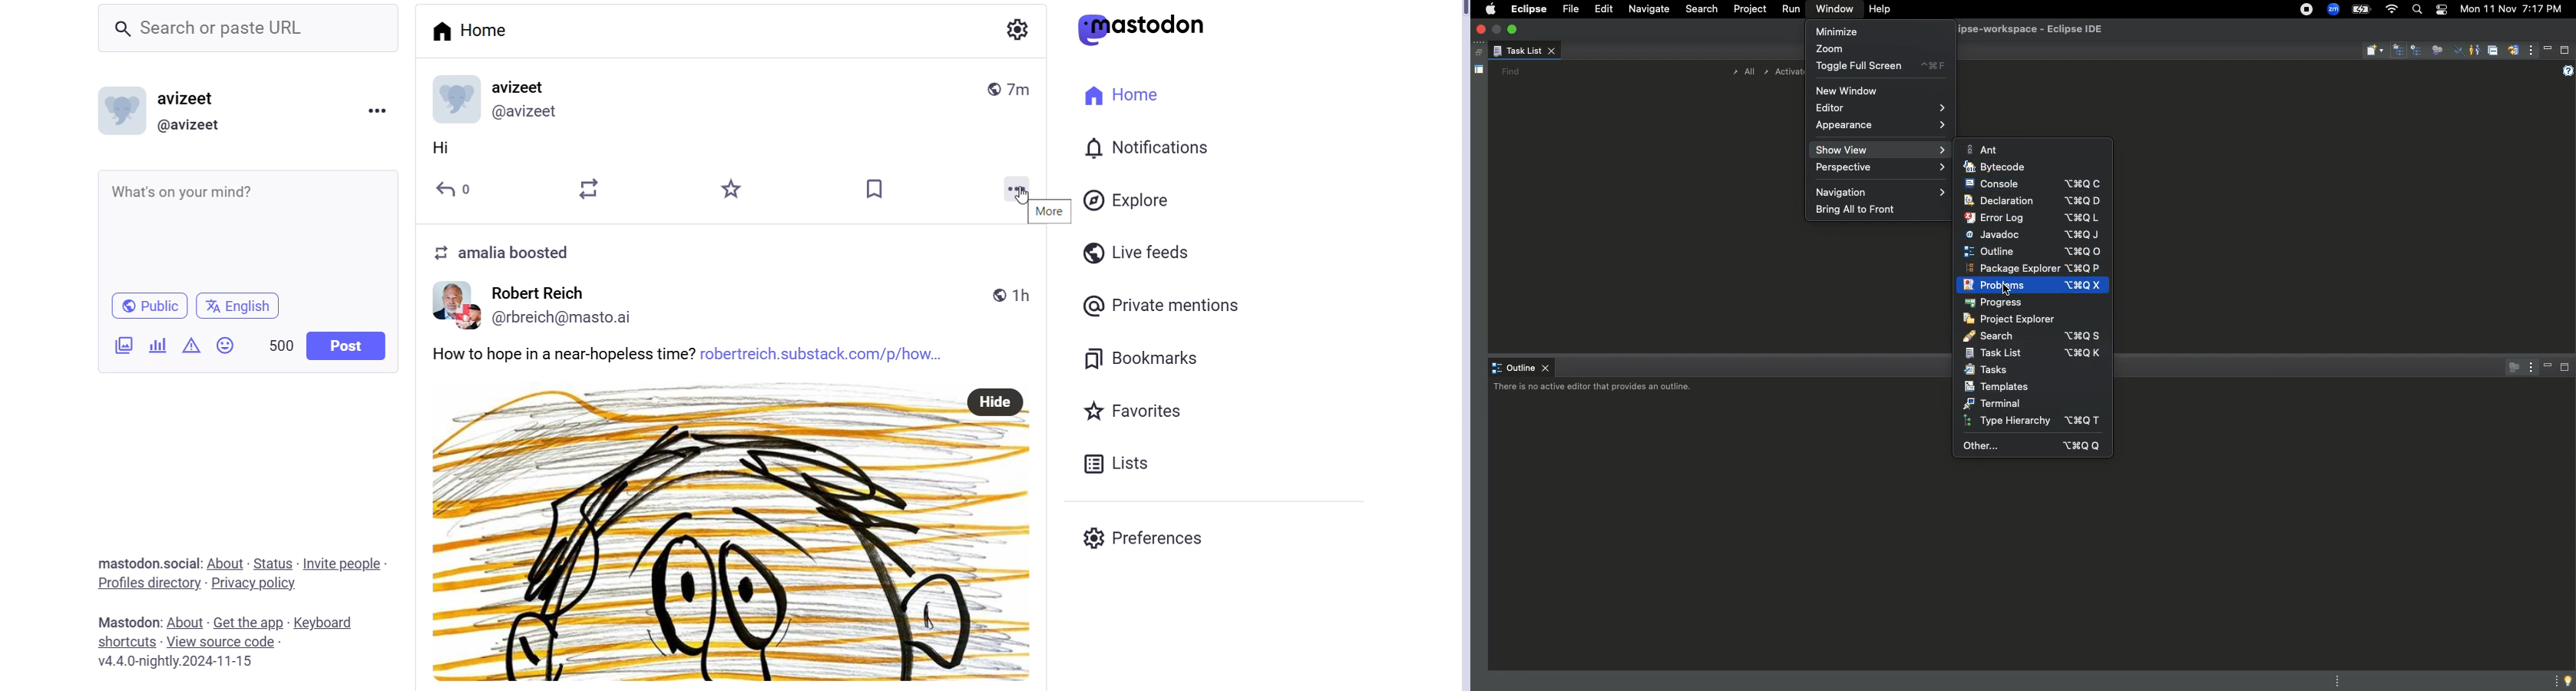 The width and height of the screenshot is (2576, 700). I want to click on Find, so click(1510, 71).